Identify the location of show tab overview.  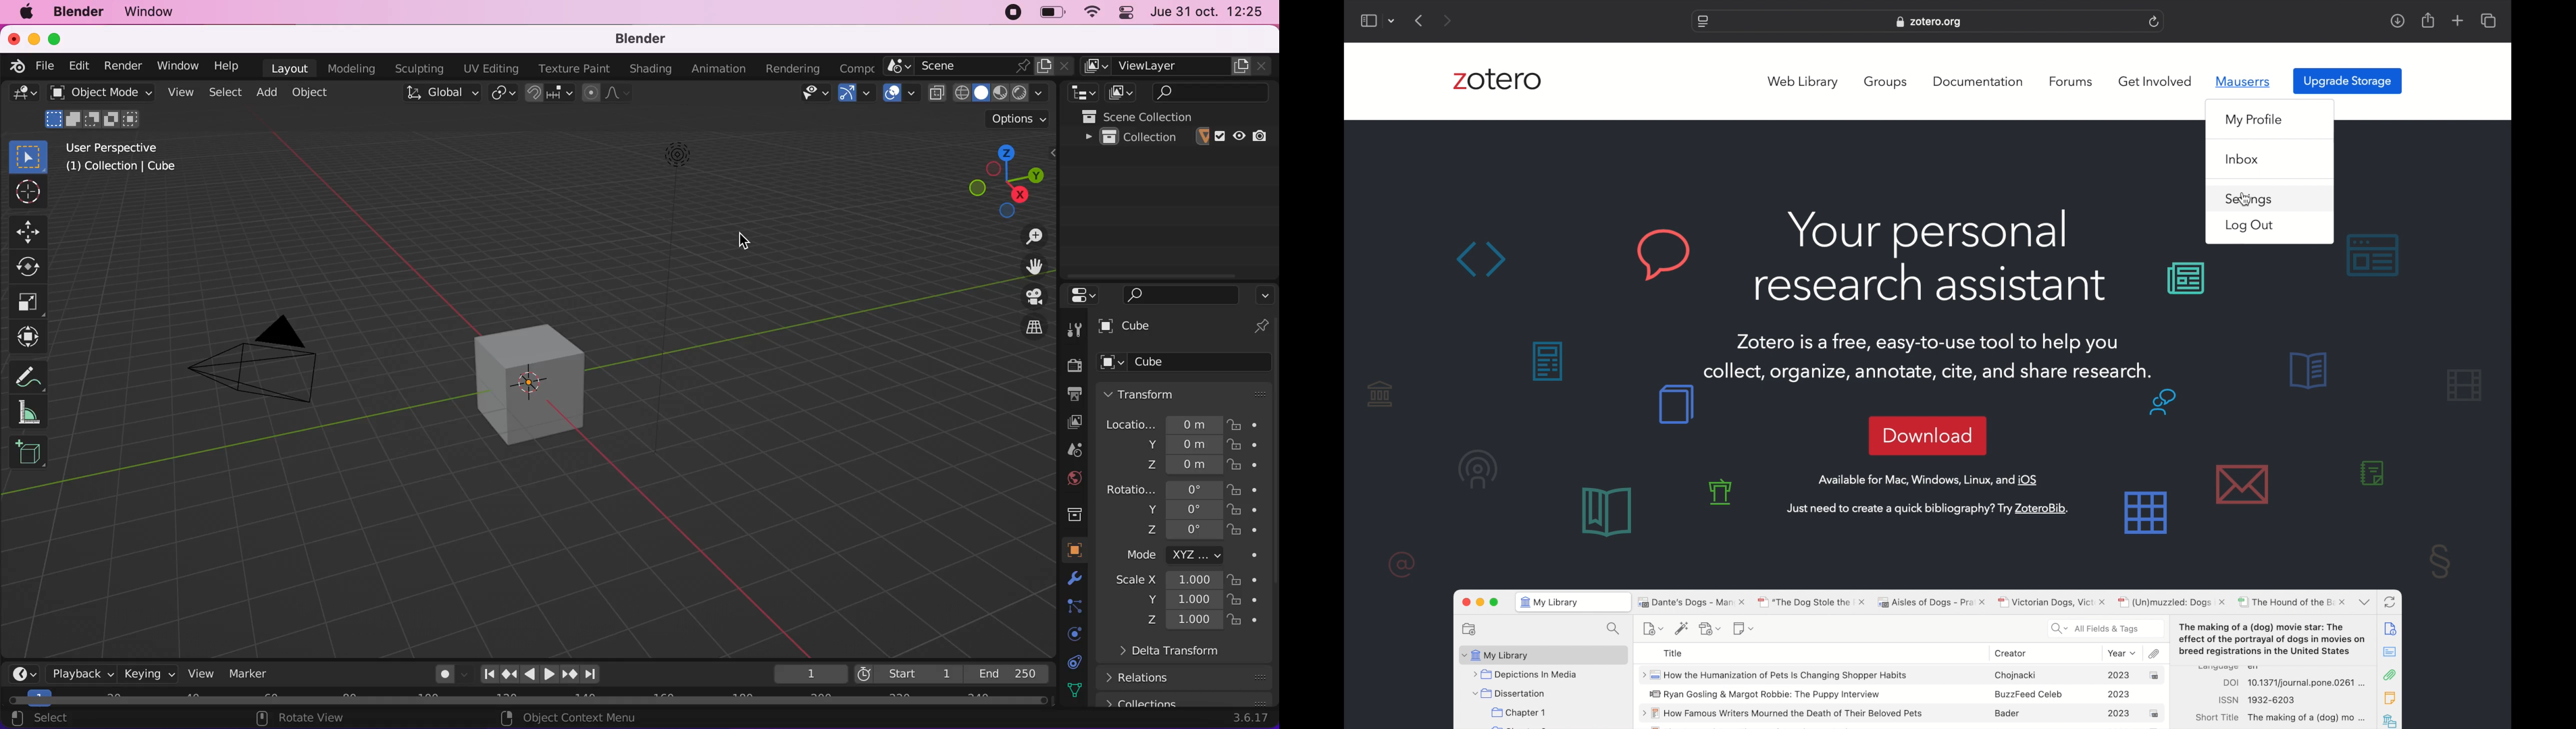
(2488, 20).